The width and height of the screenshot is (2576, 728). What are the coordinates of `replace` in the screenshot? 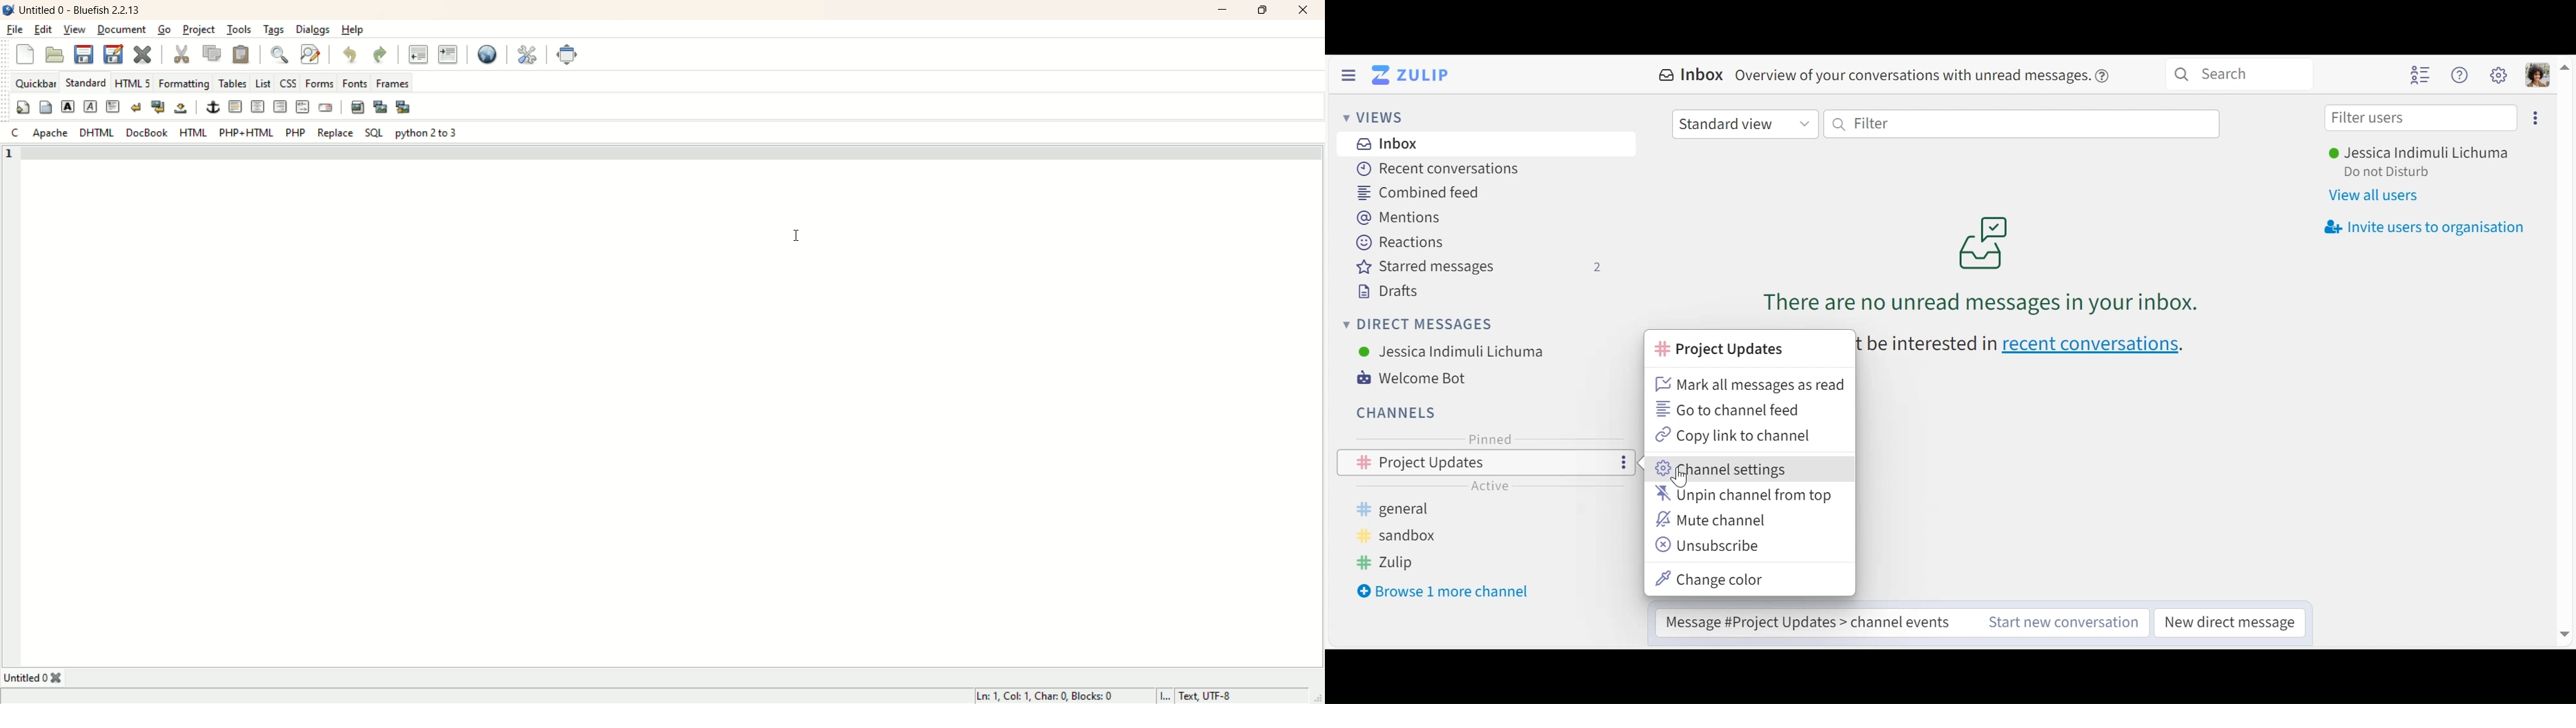 It's located at (336, 134).